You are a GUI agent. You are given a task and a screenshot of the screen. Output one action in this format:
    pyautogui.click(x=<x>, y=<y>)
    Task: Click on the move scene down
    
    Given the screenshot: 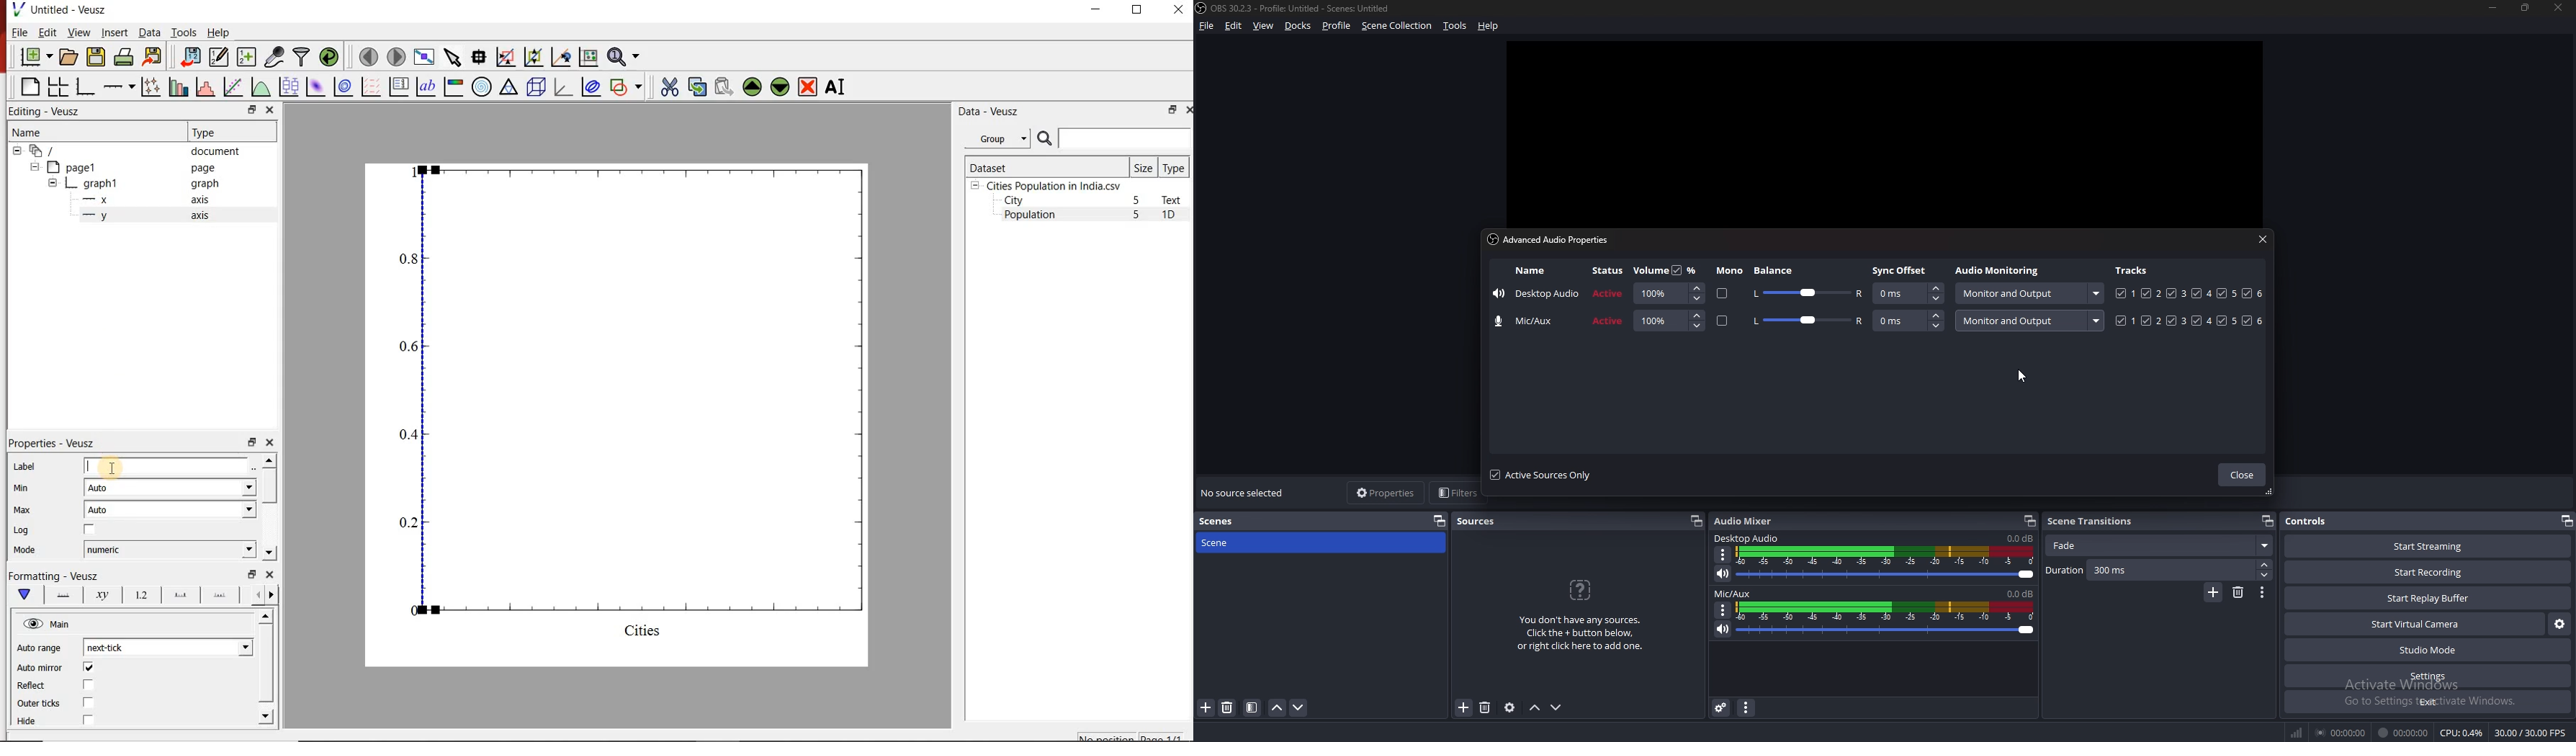 What is the action you would take?
    pyautogui.click(x=1298, y=707)
    